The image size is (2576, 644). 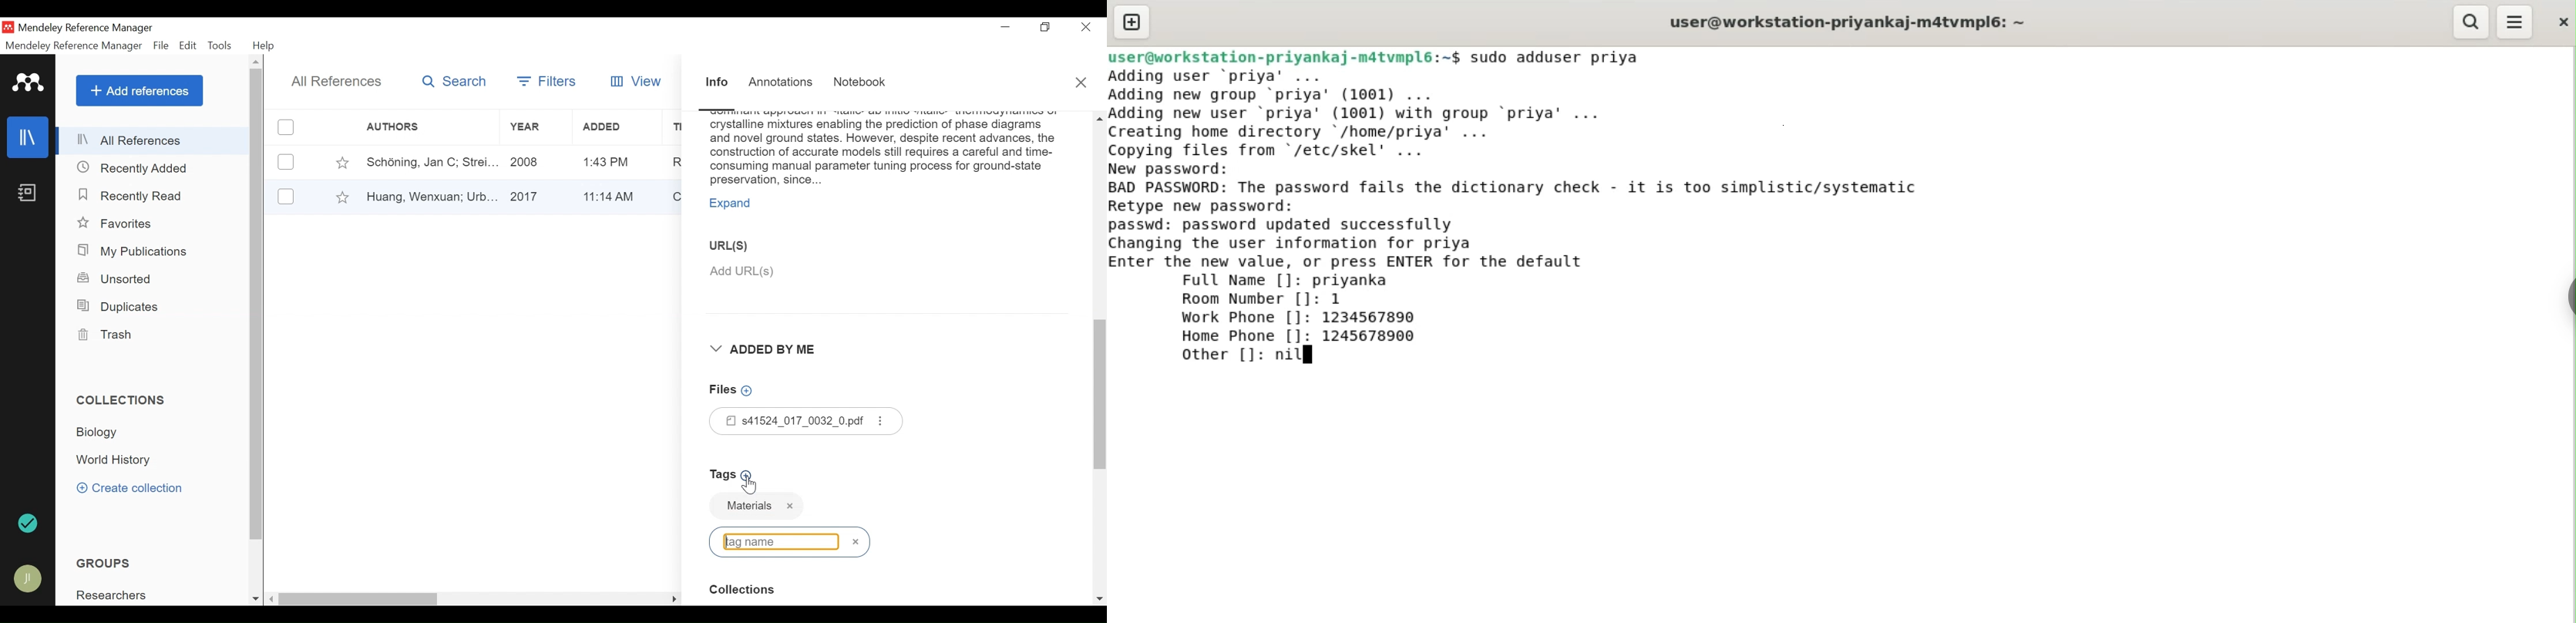 I want to click on Create Collection, so click(x=130, y=487).